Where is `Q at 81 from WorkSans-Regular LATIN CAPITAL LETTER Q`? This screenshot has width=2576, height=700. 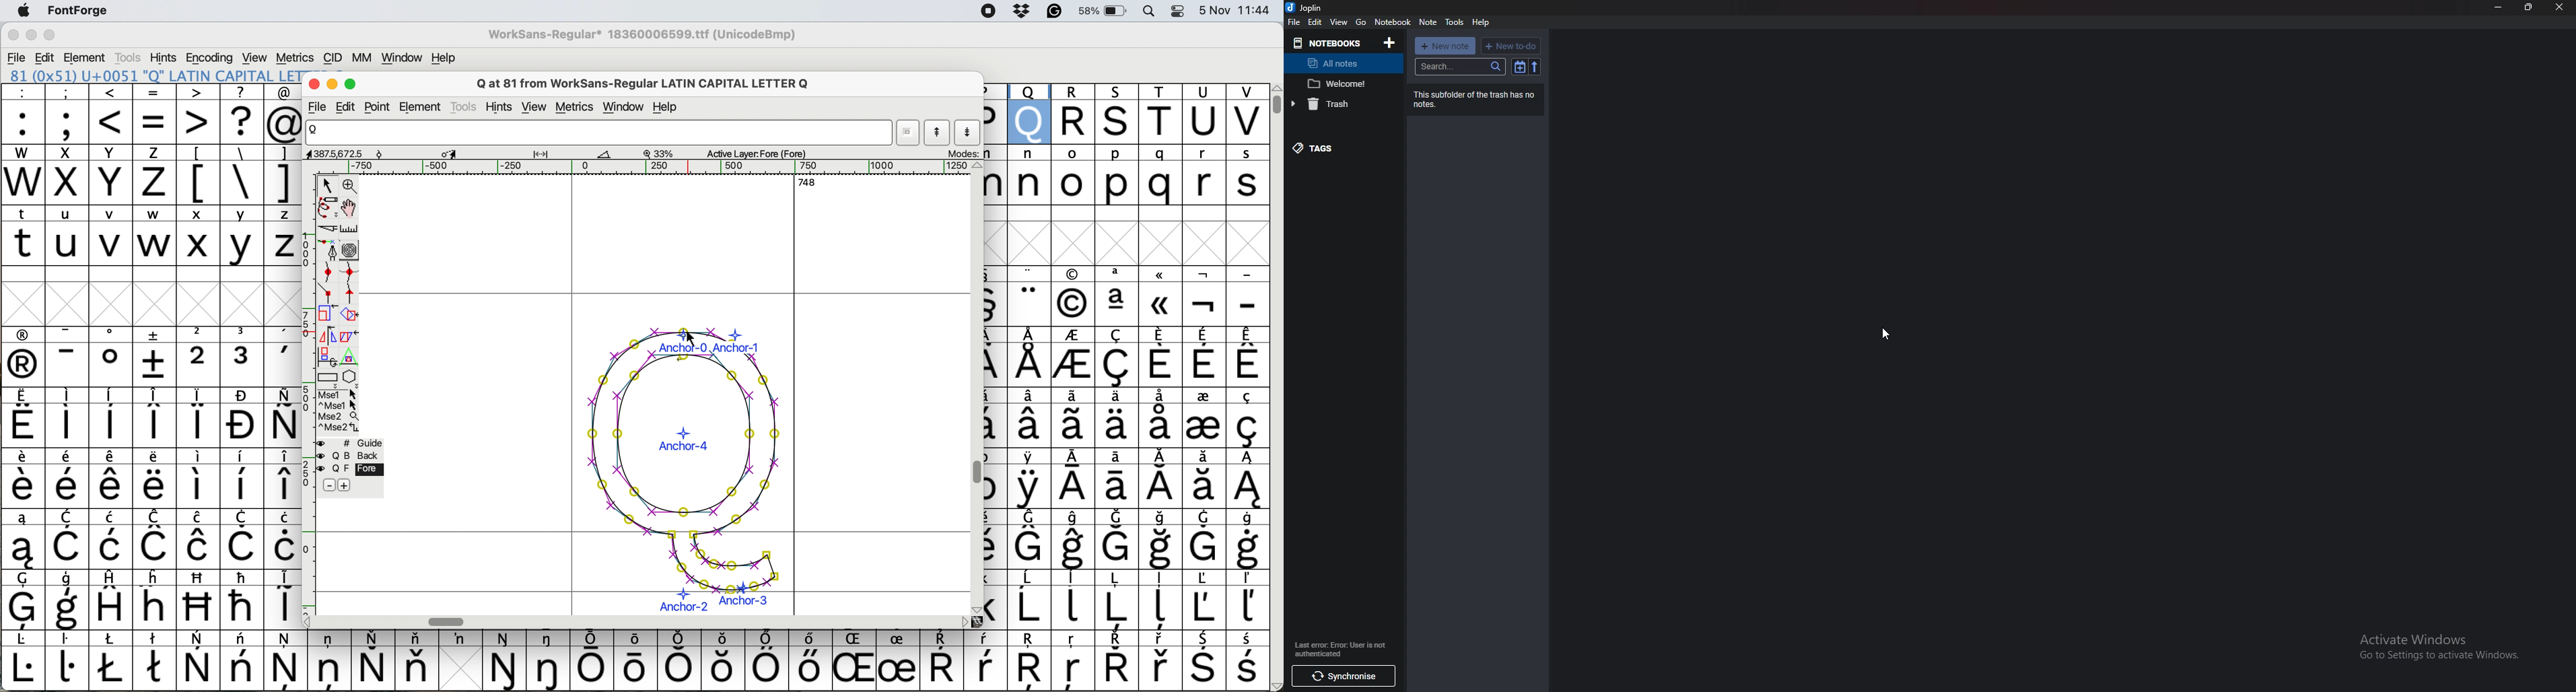
Q at 81 from WorkSans-Regular LATIN CAPITAL LETTER Q is located at coordinates (652, 83).